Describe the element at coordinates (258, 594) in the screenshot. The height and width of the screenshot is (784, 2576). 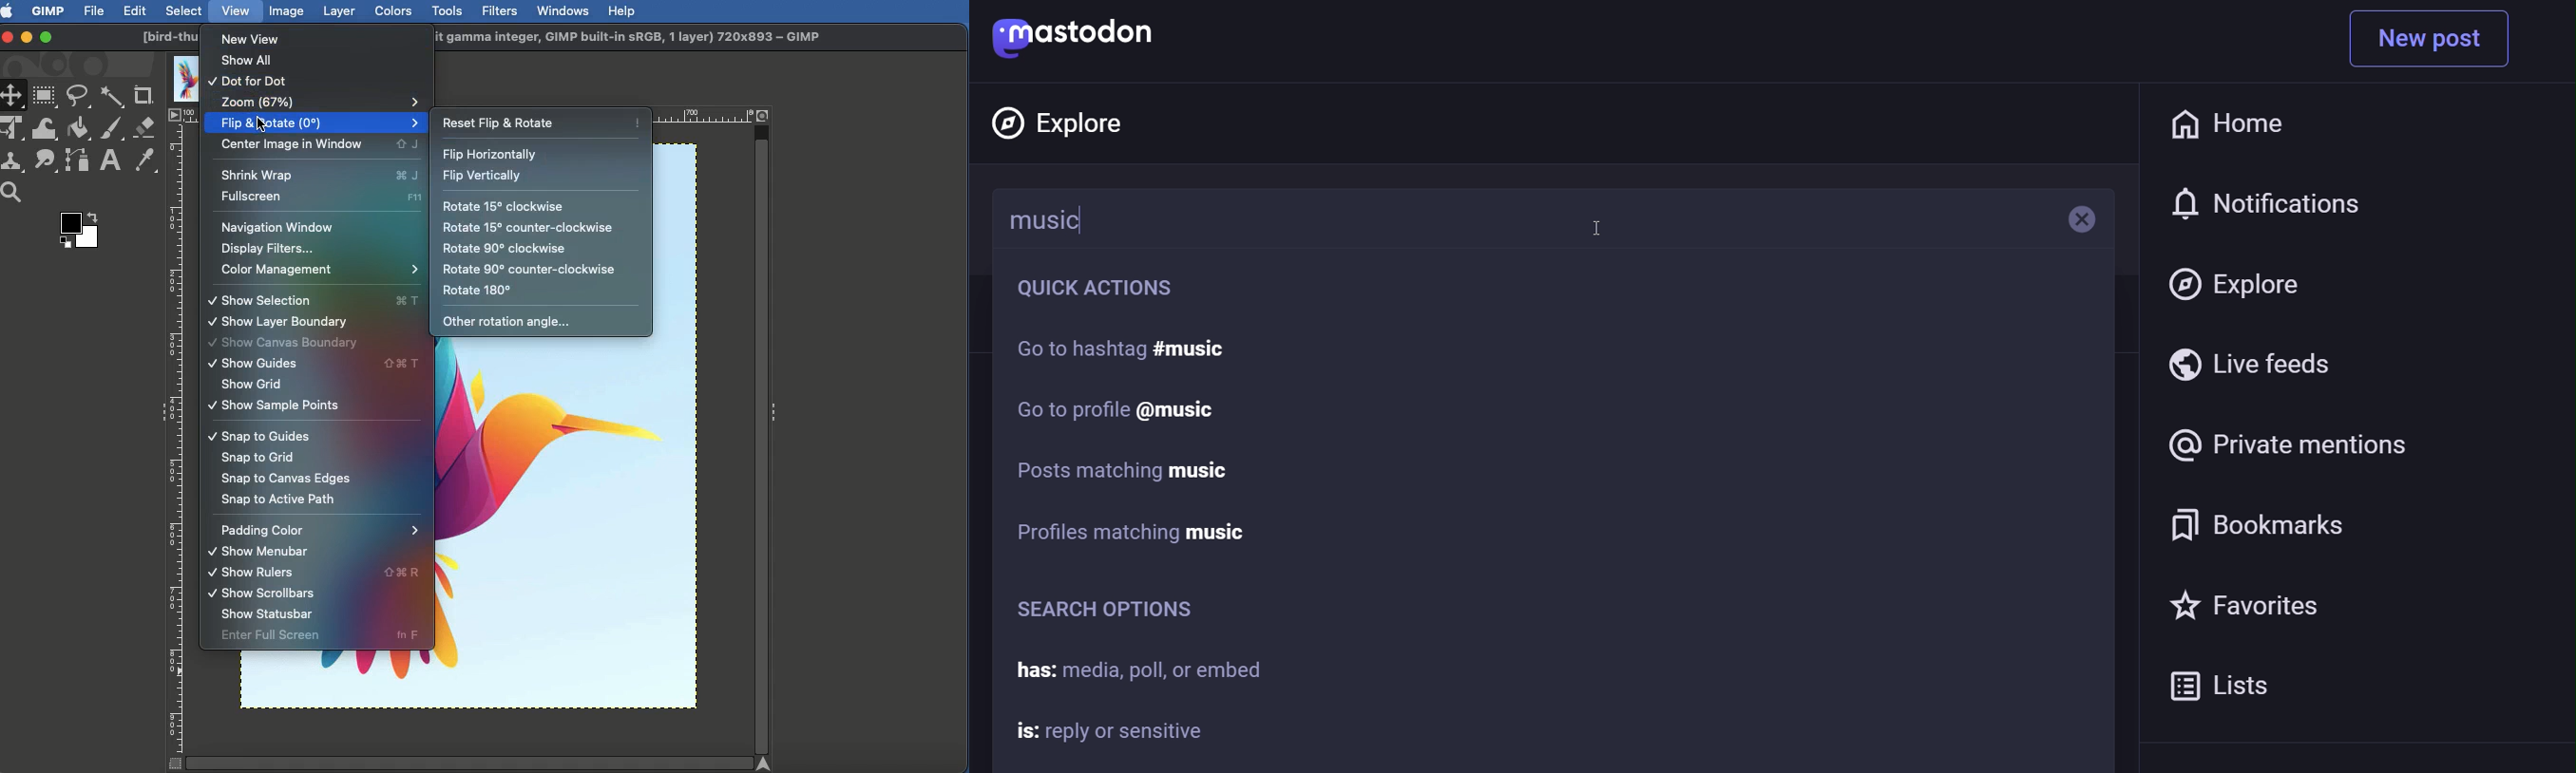
I see `Show scrollbars` at that location.